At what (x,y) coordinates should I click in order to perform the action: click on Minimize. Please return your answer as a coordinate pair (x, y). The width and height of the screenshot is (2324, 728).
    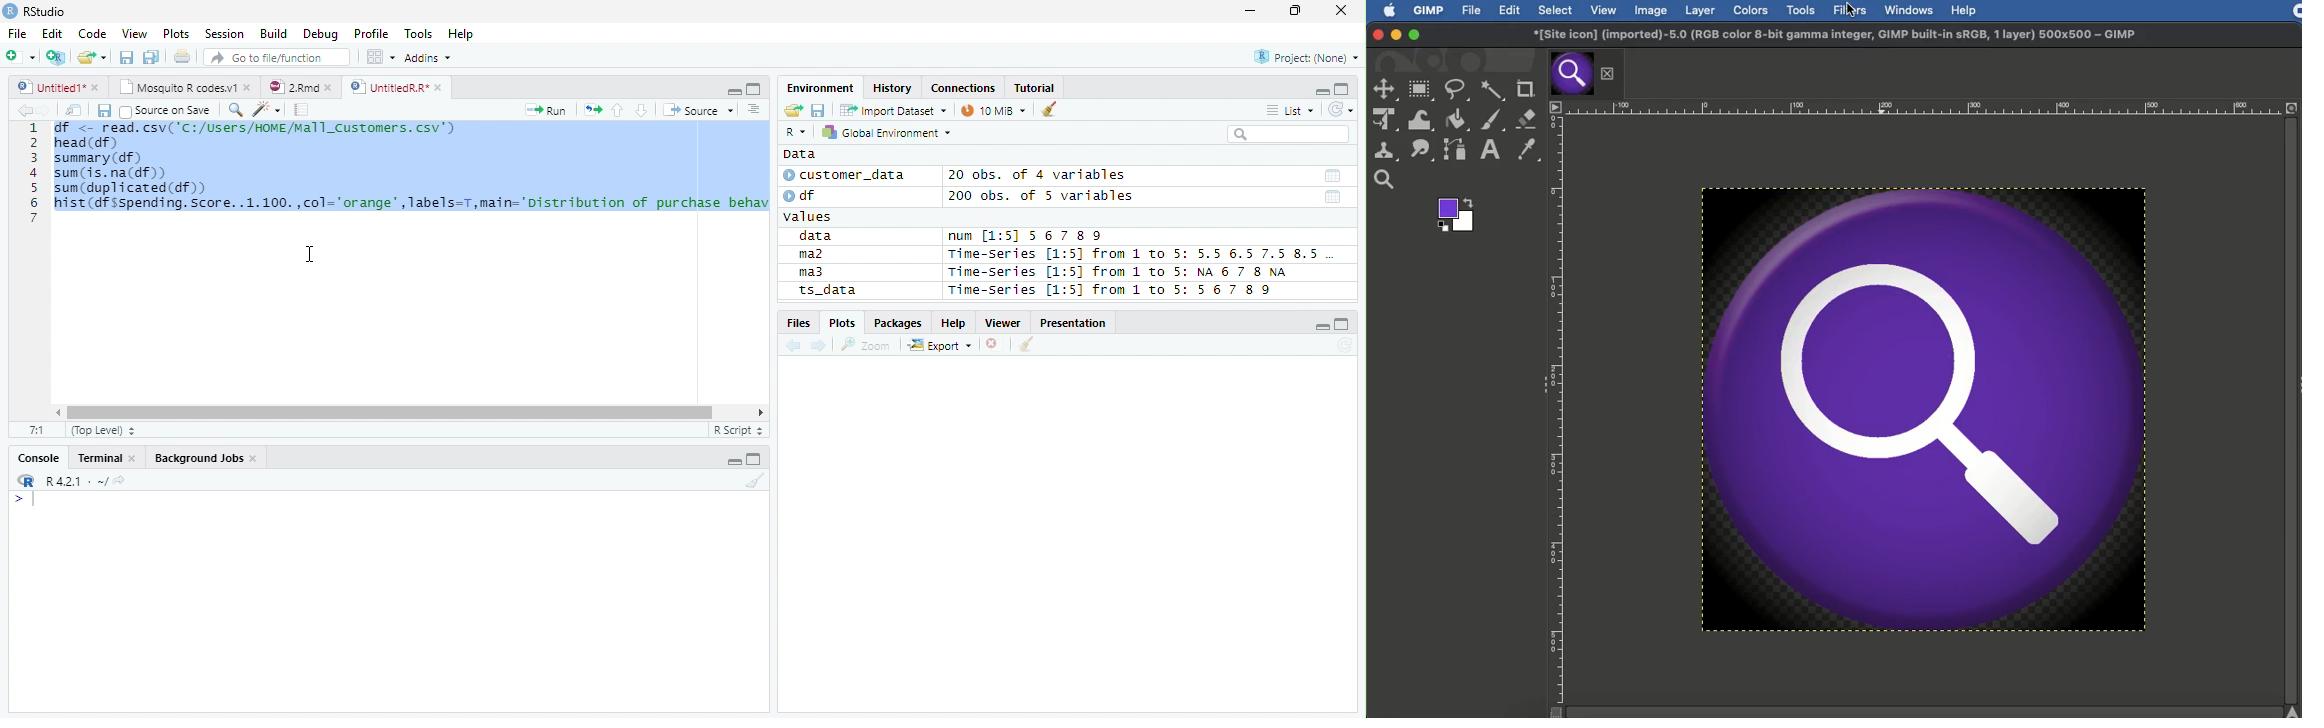
    Looking at the image, I should click on (1249, 13).